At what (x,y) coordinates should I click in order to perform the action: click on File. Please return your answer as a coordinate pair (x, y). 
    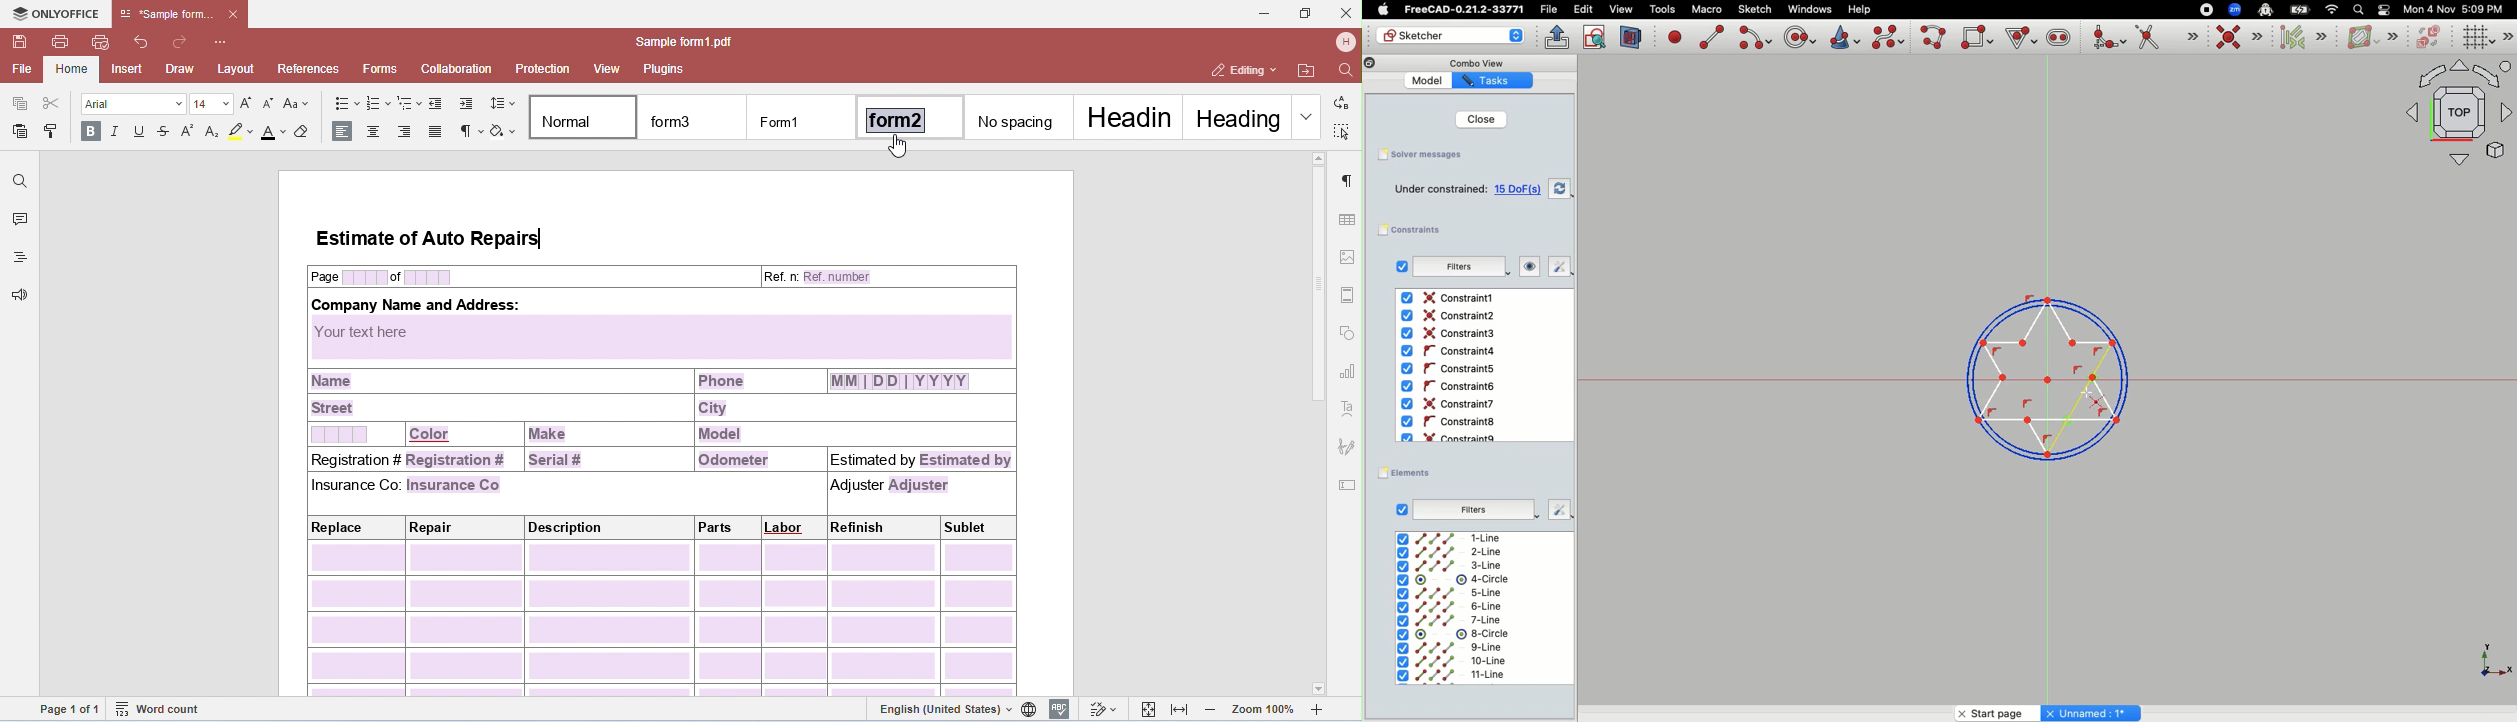
    Looking at the image, I should click on (1551, 10).